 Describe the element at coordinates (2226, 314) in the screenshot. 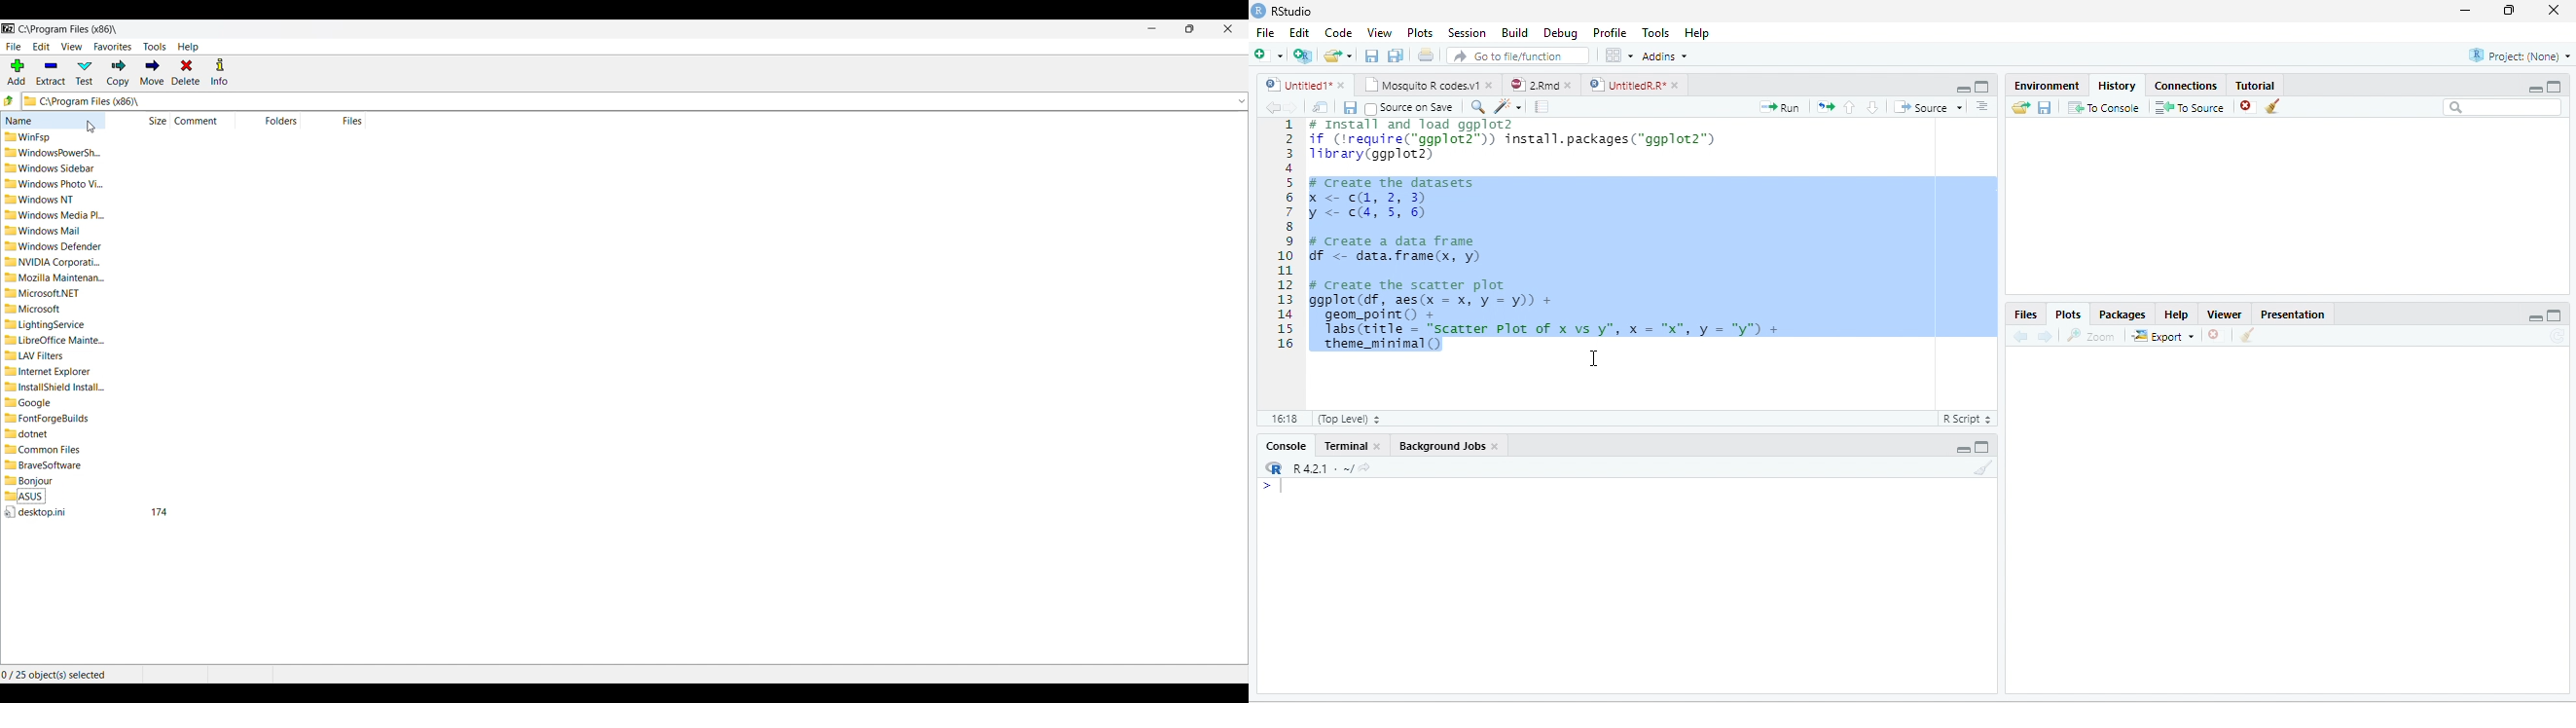

I see `Viewer` at that location.